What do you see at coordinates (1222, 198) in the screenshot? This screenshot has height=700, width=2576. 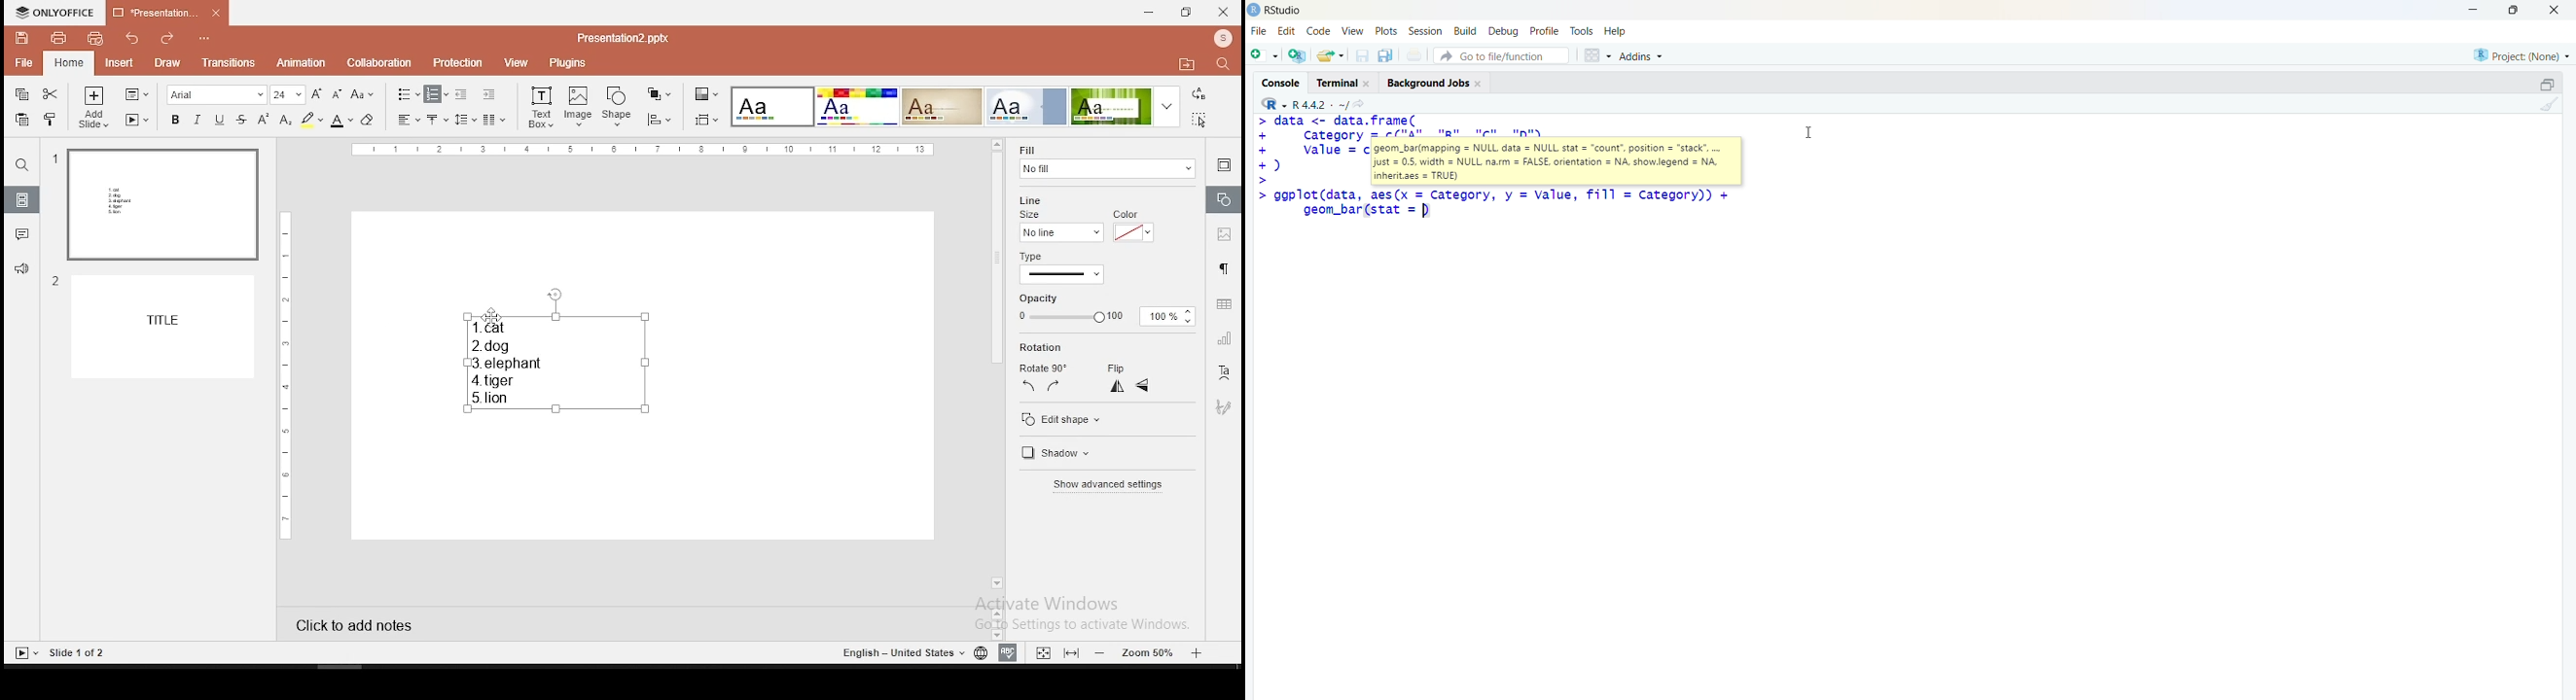 I see `shape settings` at bounding box center [1222, 198].